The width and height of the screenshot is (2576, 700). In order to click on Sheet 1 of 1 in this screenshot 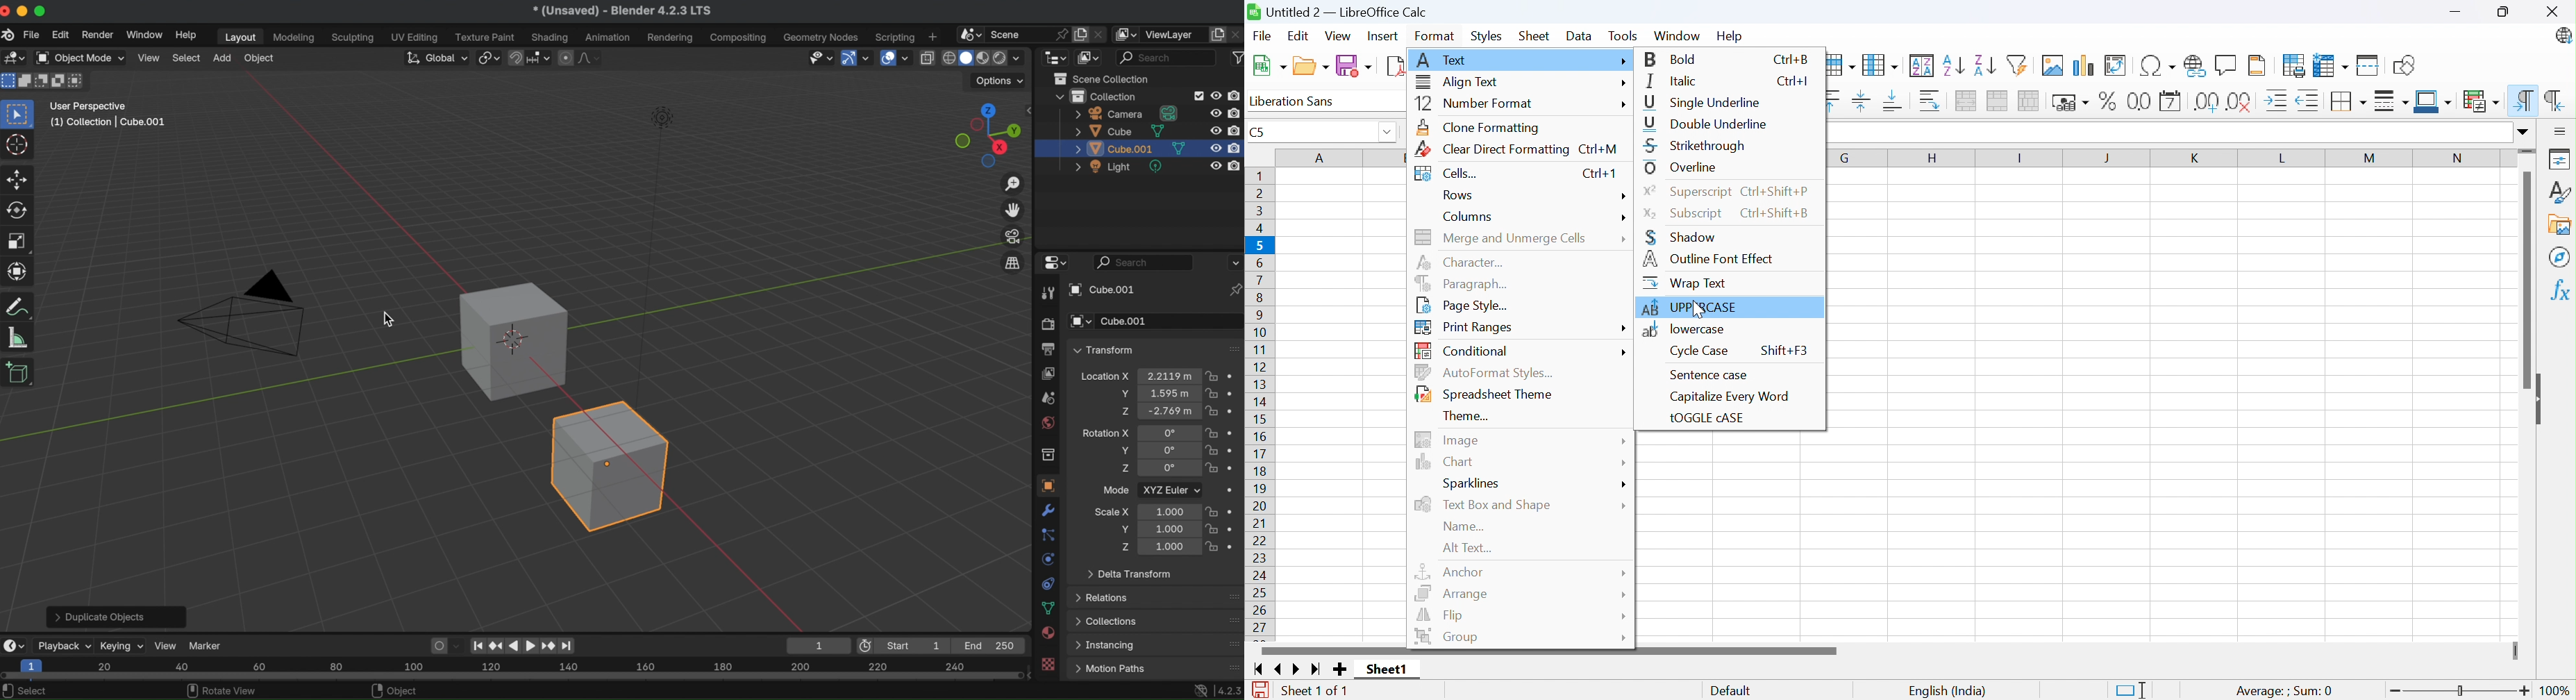, I will do `click(1318, 692)`.